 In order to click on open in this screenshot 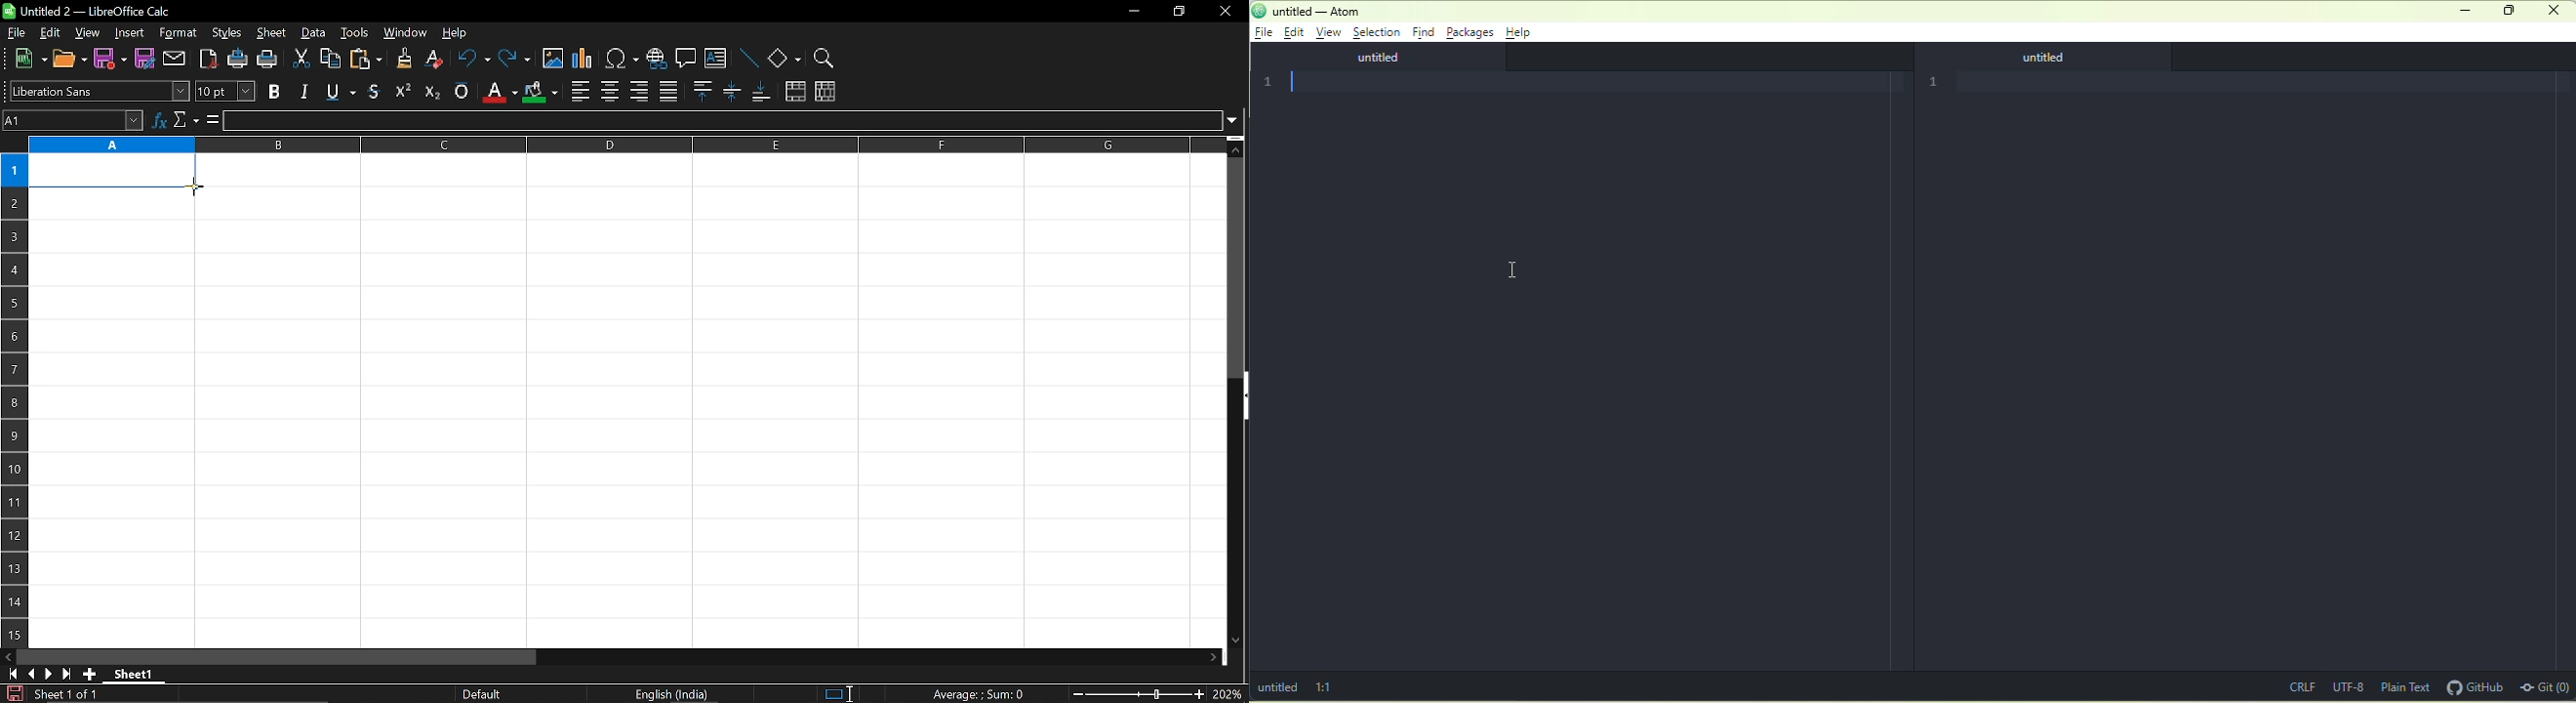, I will do `click(69, 61)`.